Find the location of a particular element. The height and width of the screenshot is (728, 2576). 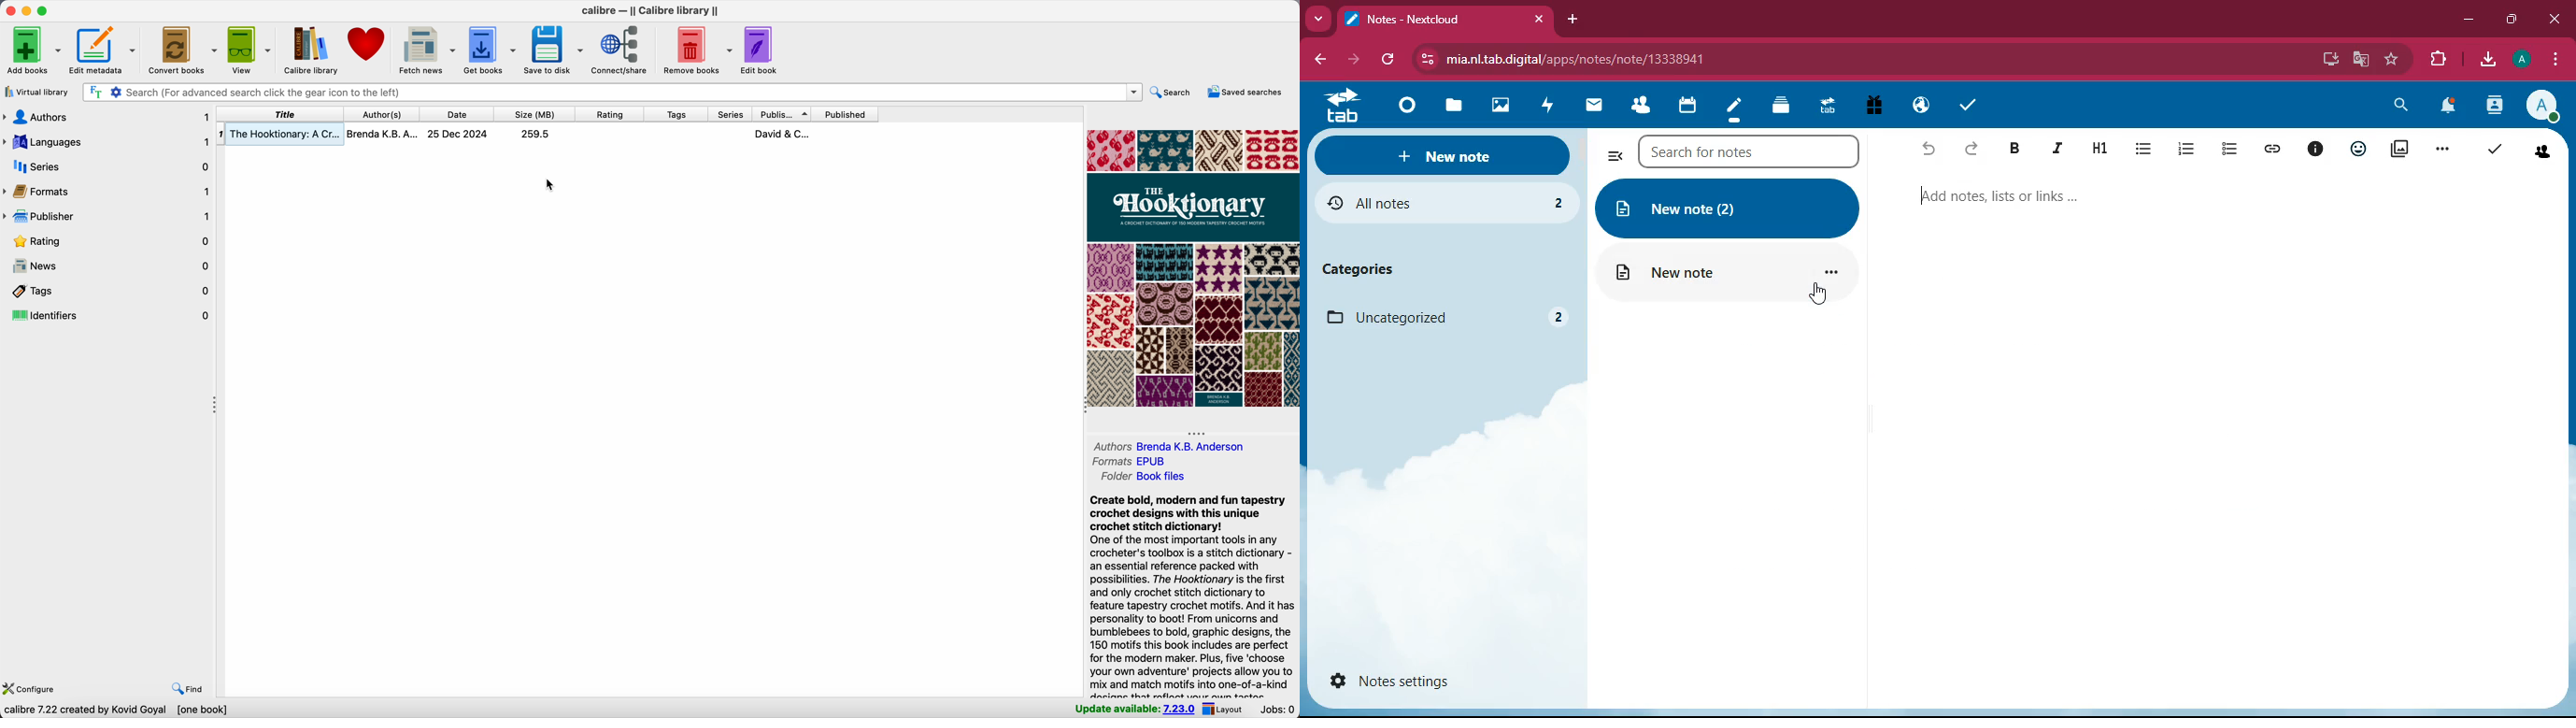

maximize is located at coordinates (43, 10).